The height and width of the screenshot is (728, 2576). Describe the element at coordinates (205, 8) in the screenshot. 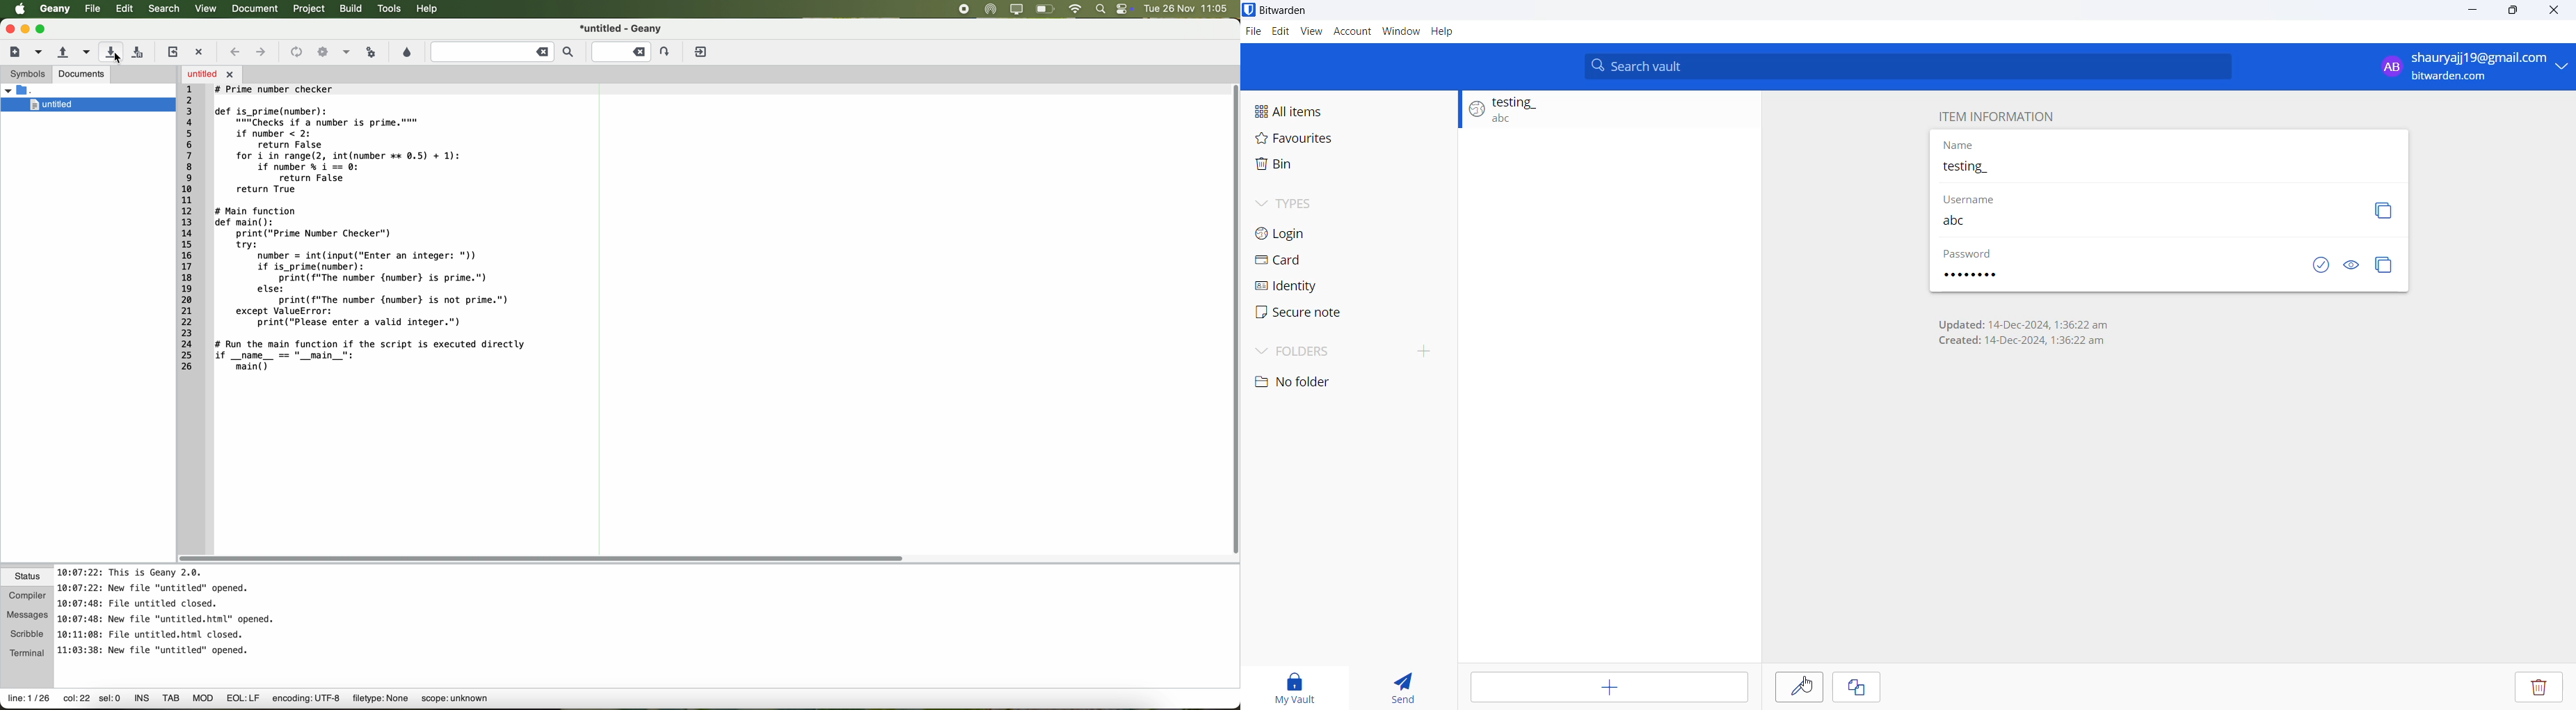

I see `view` at that location.